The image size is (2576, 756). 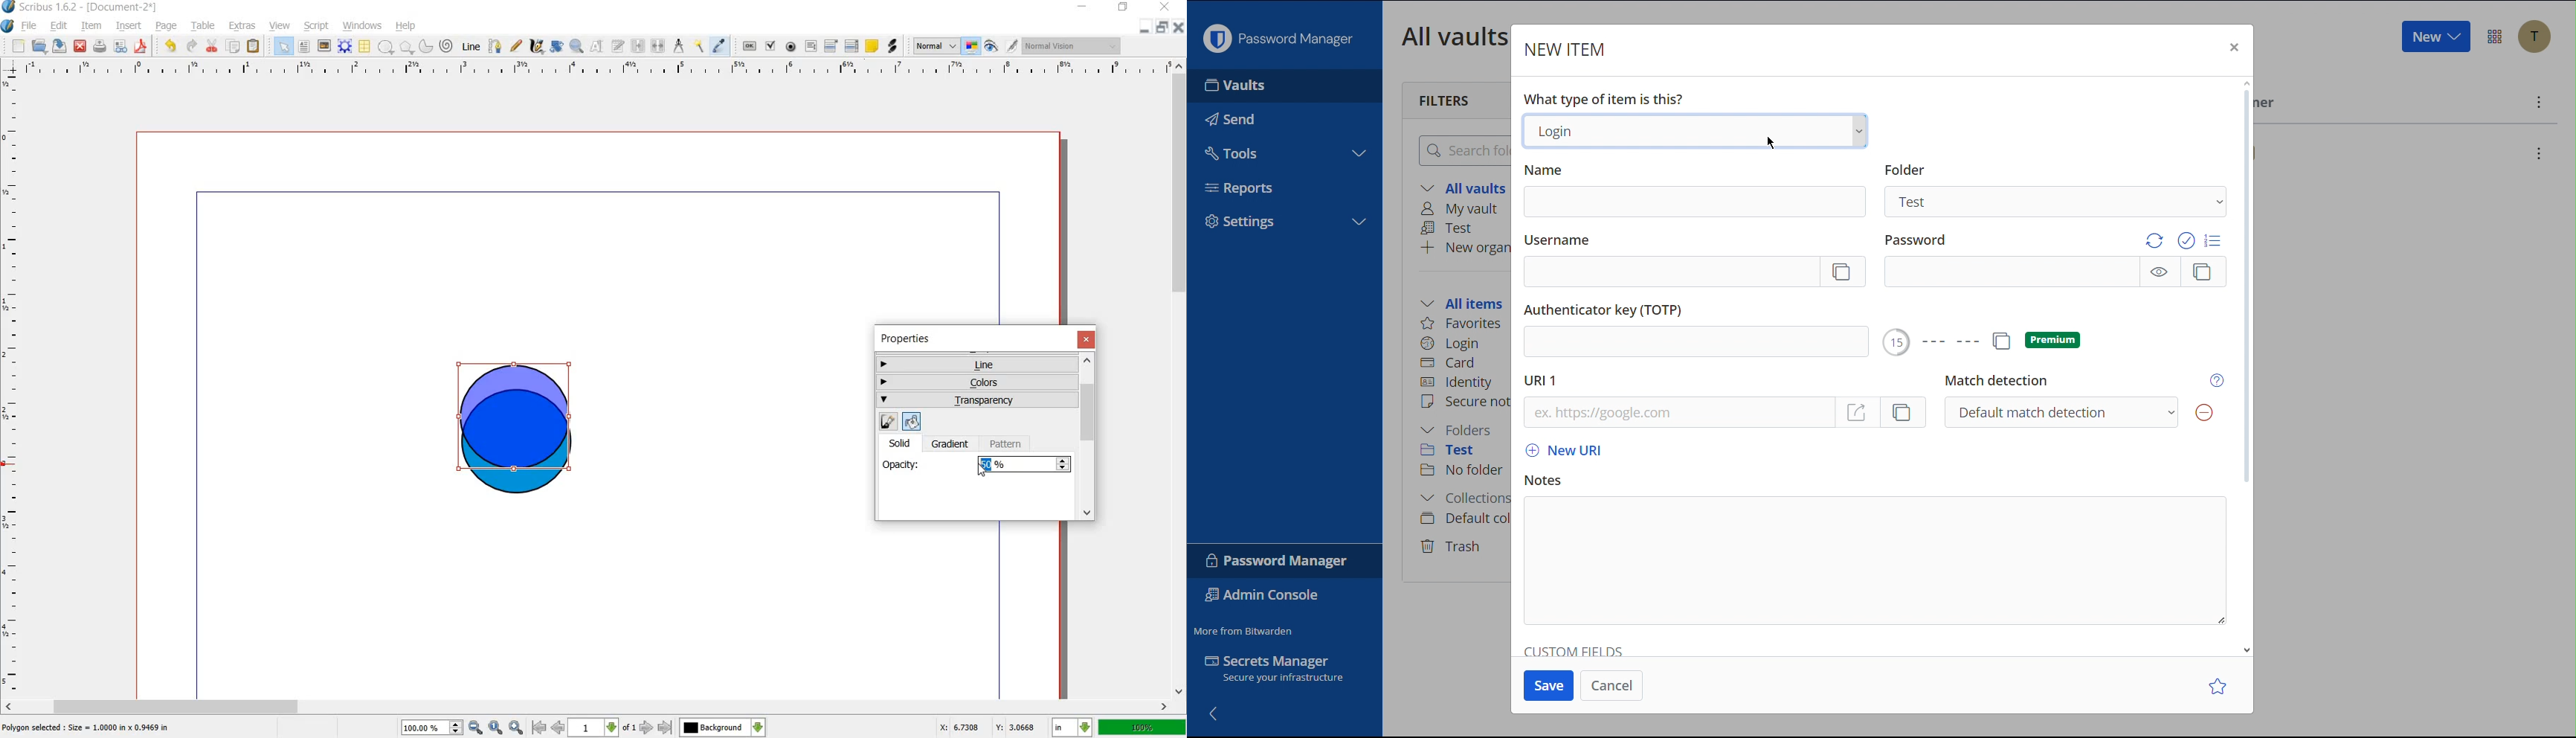 I want to click on Notes, so click(x=1543, y=481).